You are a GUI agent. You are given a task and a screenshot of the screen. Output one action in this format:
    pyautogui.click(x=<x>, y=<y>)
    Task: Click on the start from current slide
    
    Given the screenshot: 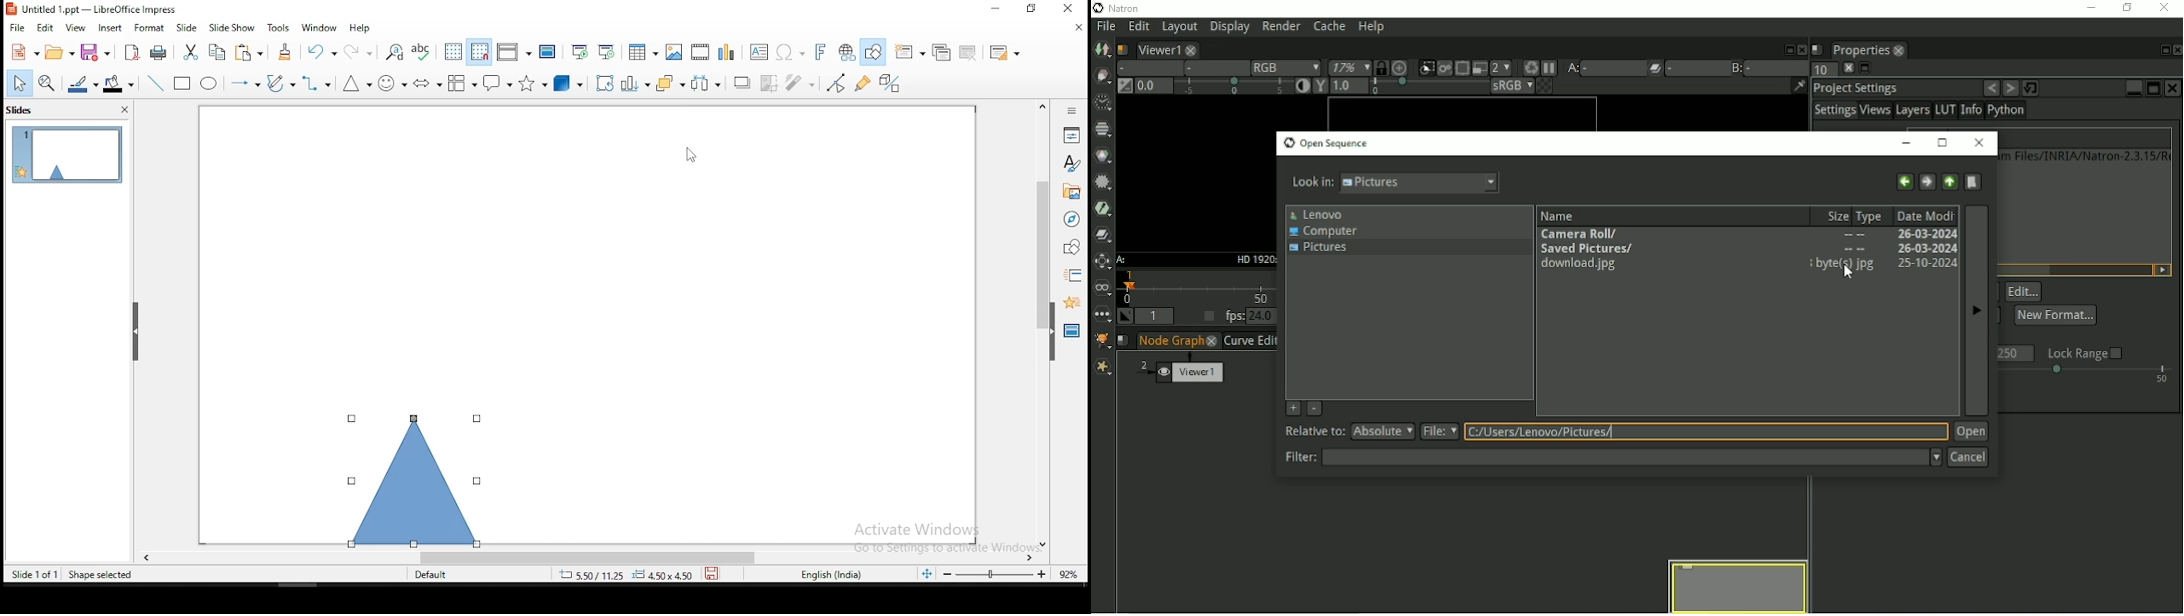 What is the action you would take?
    pyautogui.click(x=608, y=52)
    